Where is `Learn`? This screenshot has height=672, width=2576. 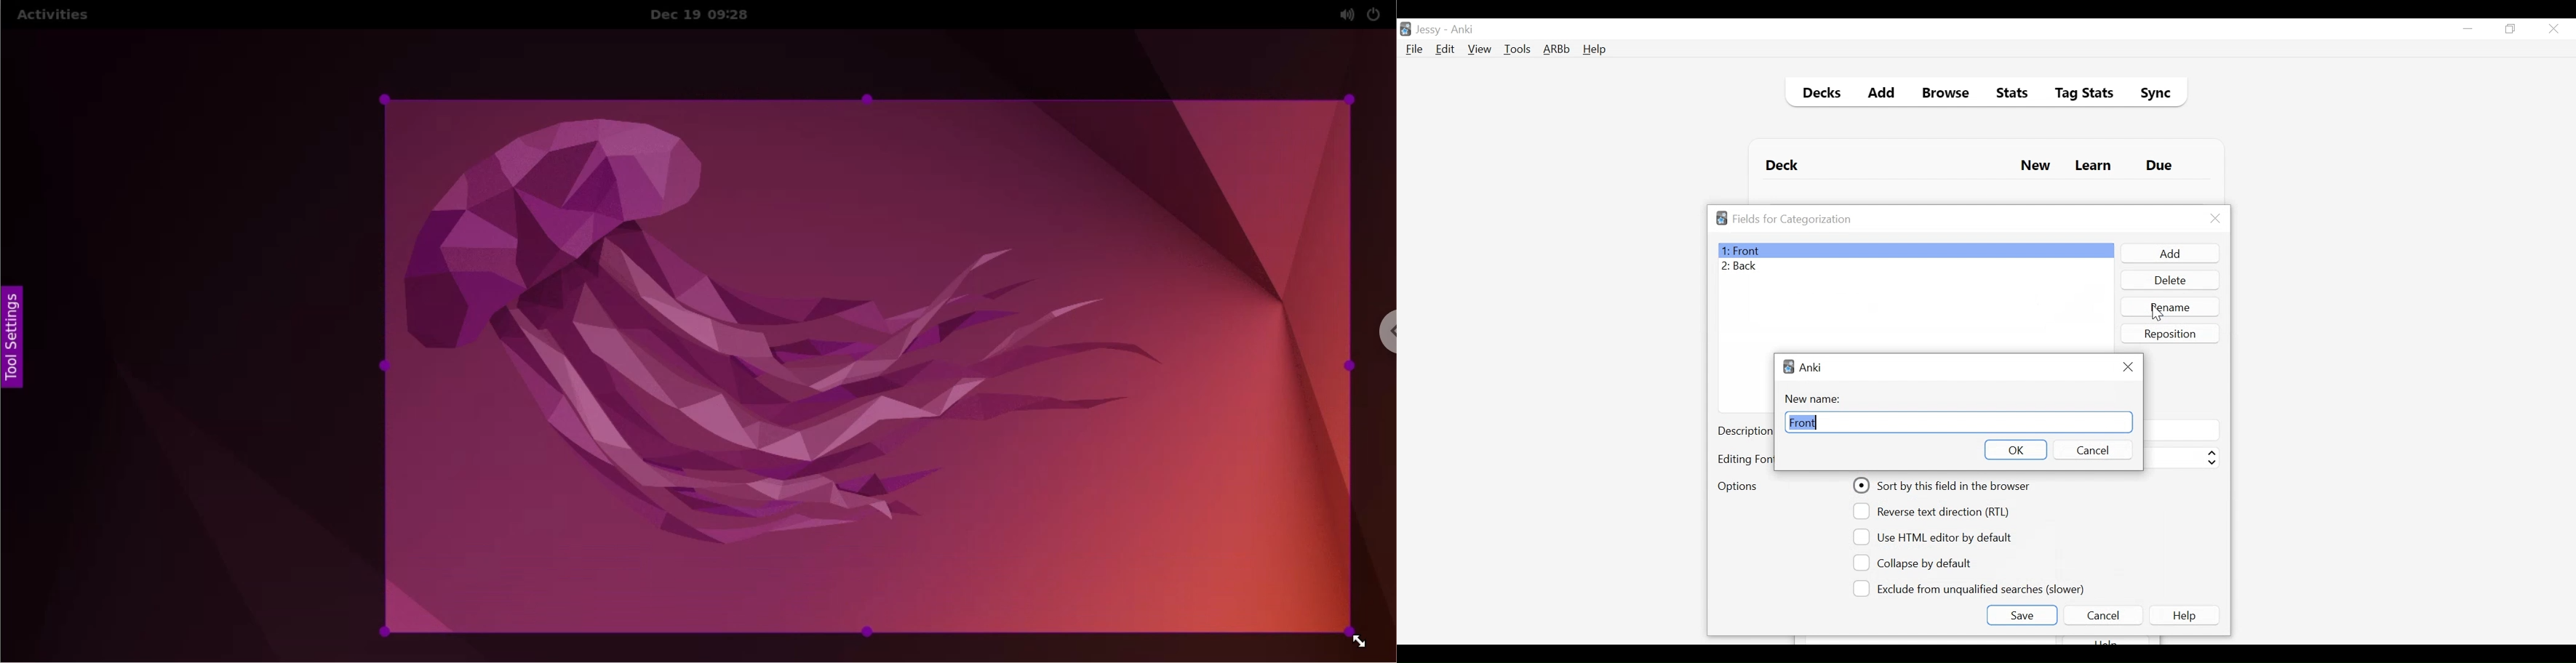
Learn is located at coordinates (2093, 166).